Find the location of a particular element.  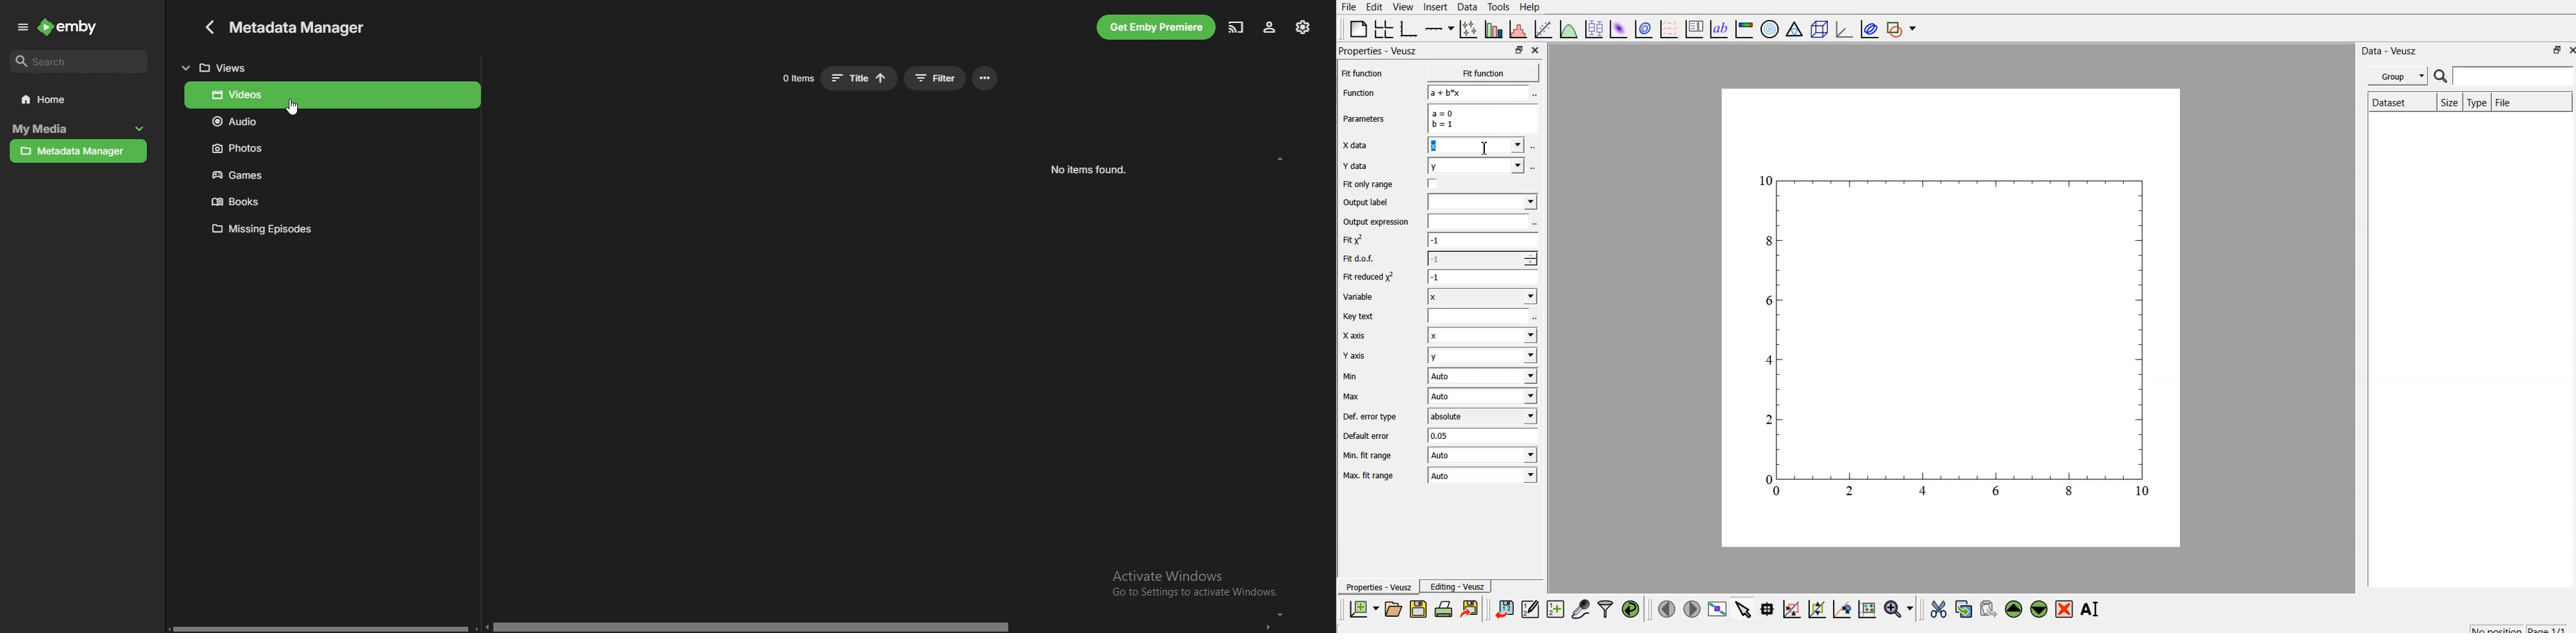

zoom functions menu is located at coordinates (1899, 611).